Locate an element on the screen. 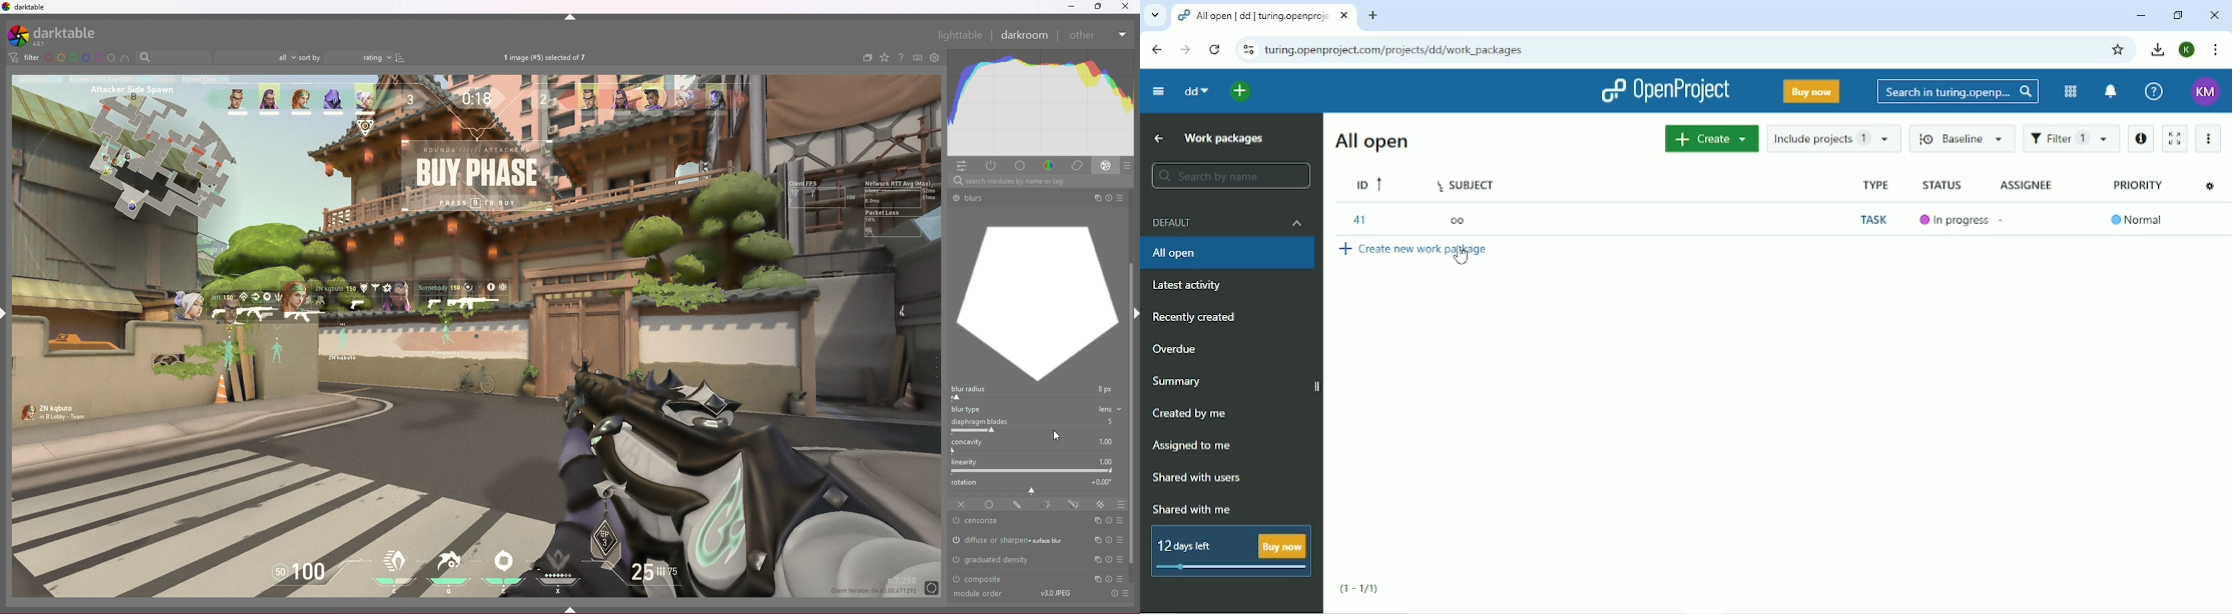 This screenshot has width=2240, height=616.  is located at coordinates (1126, 198).